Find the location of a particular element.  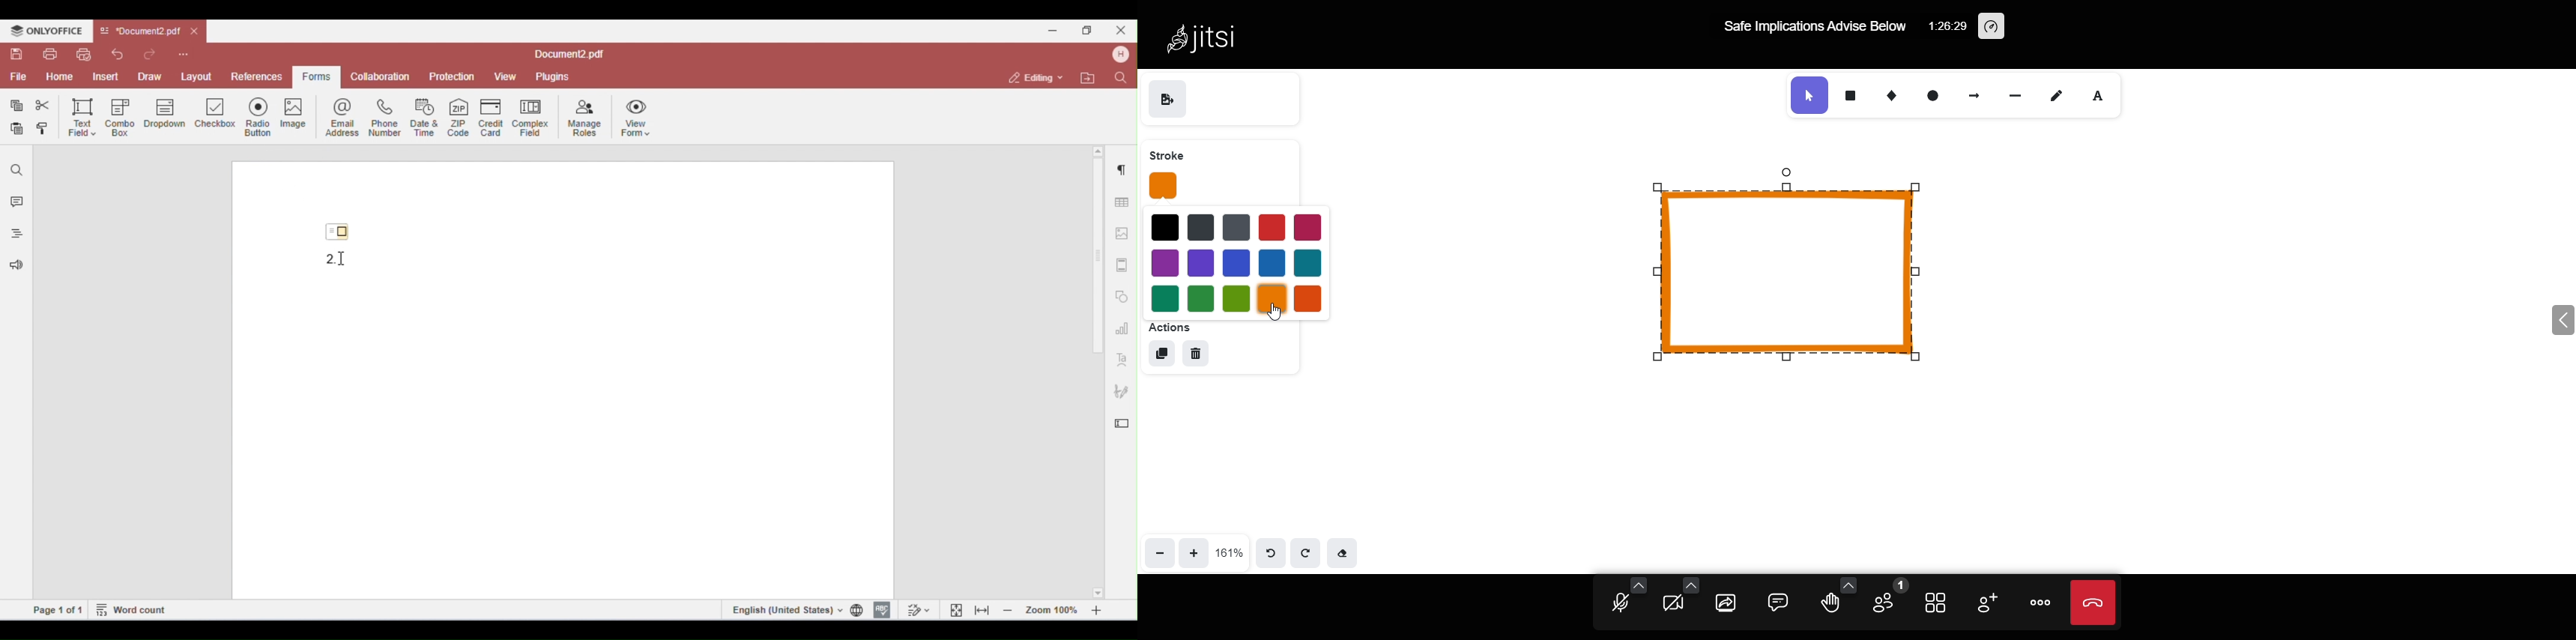

font is located at coordinates (2105, 95).